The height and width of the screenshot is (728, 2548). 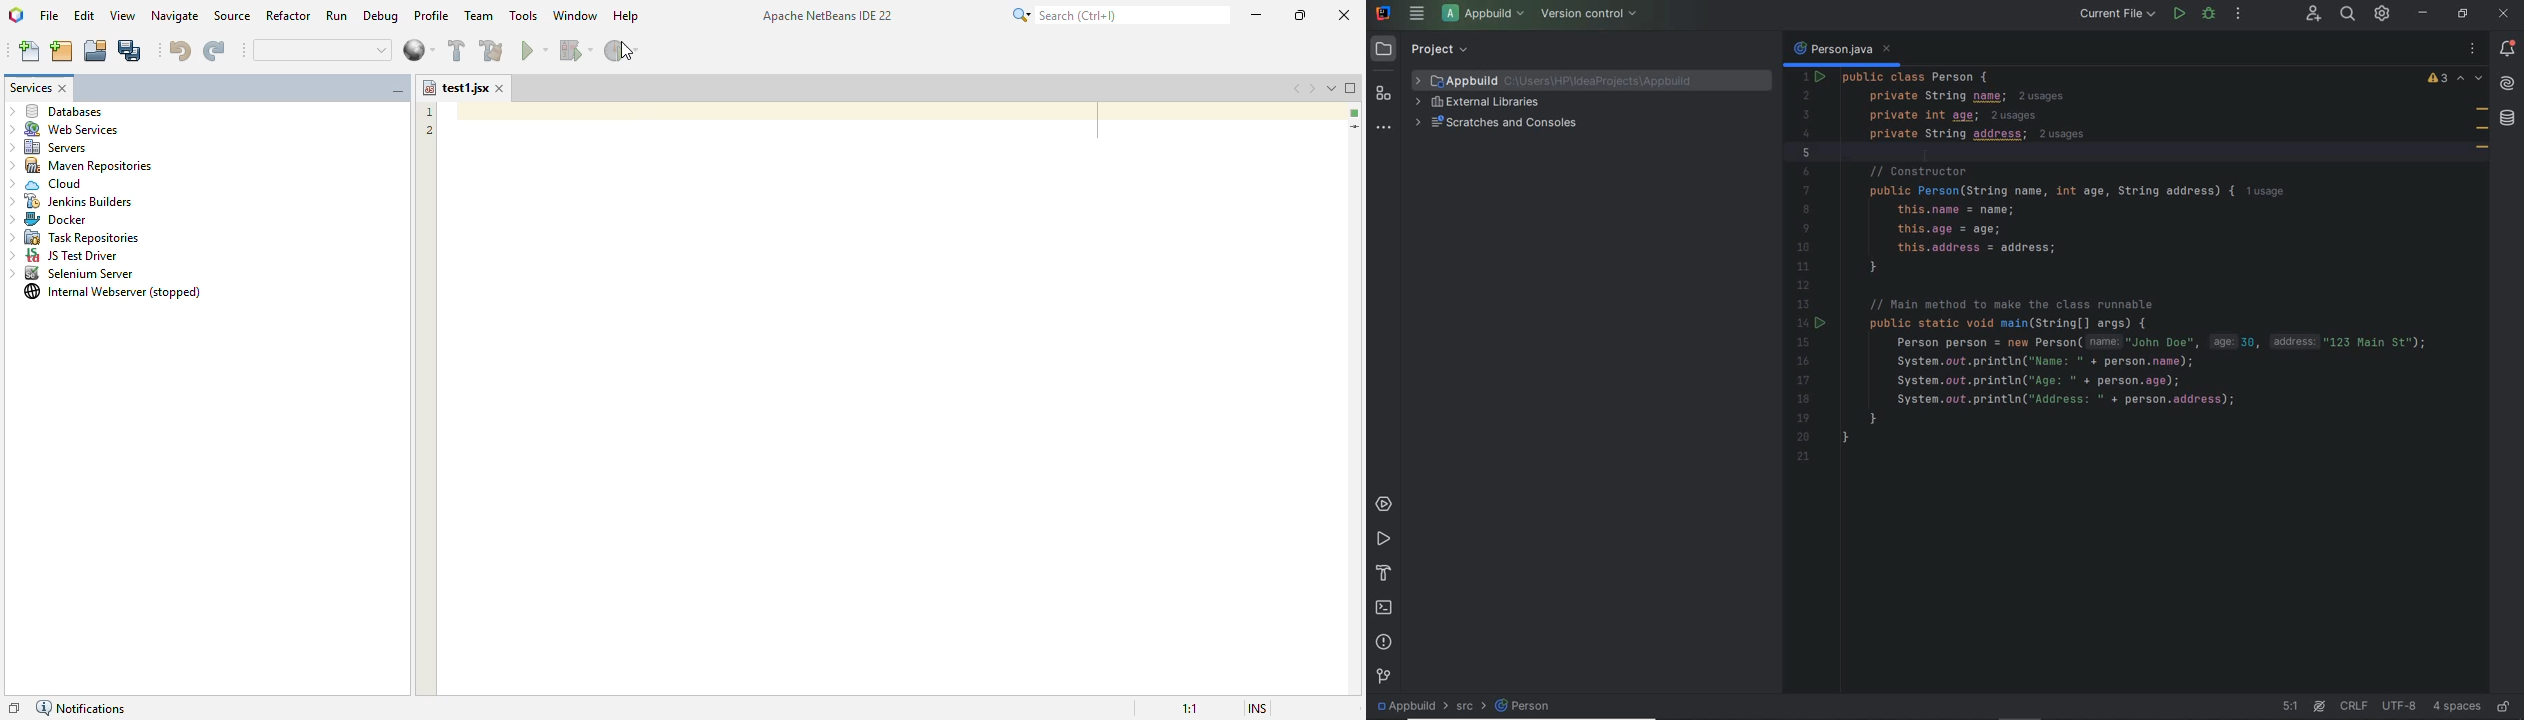 I want to click on run, so click(x=337, y=15).